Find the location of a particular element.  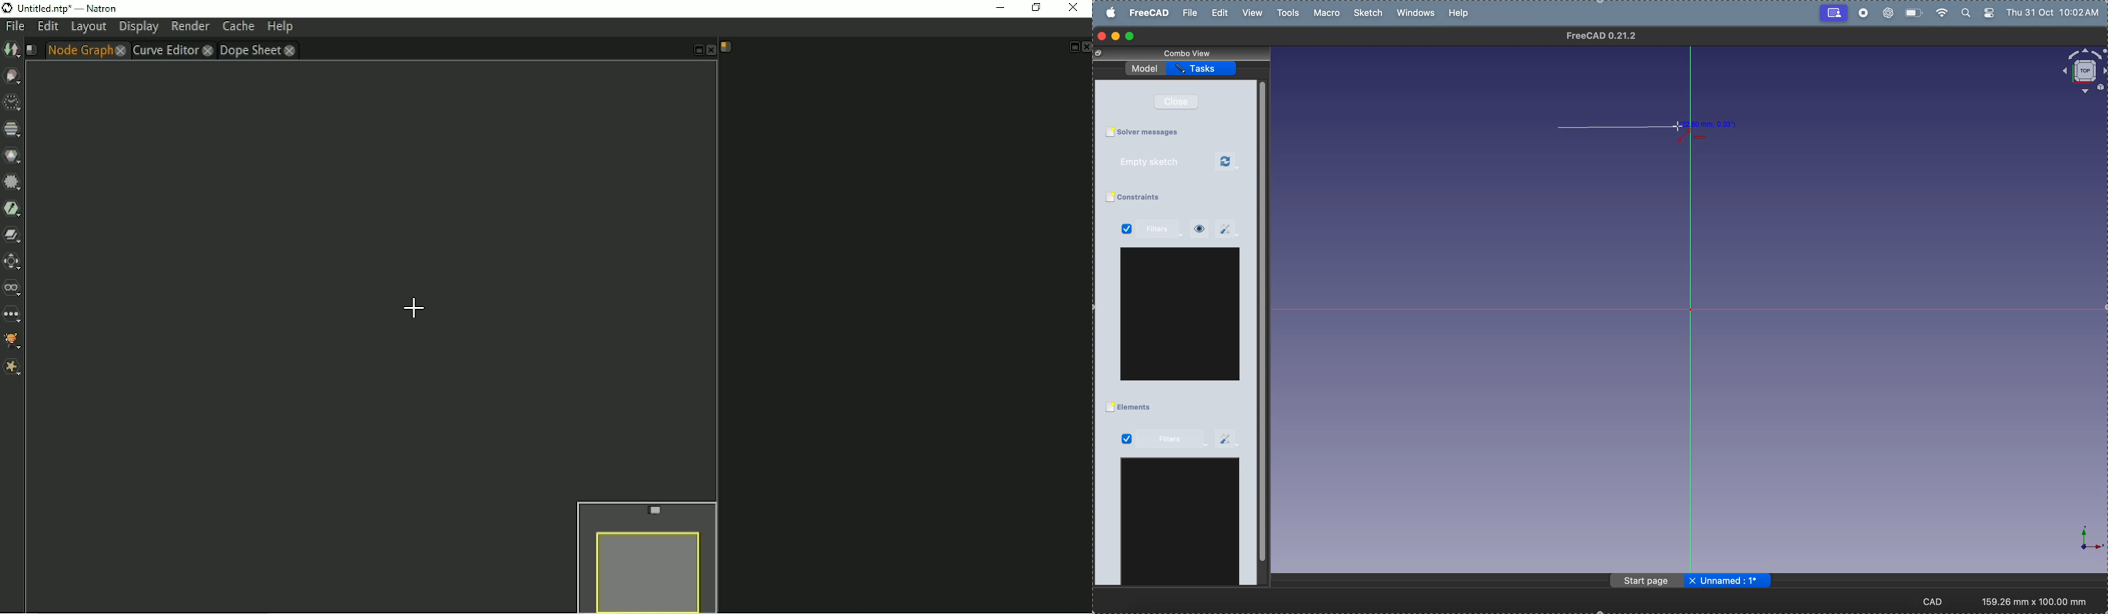

Dope sheet is located at coordinates (258, 50).